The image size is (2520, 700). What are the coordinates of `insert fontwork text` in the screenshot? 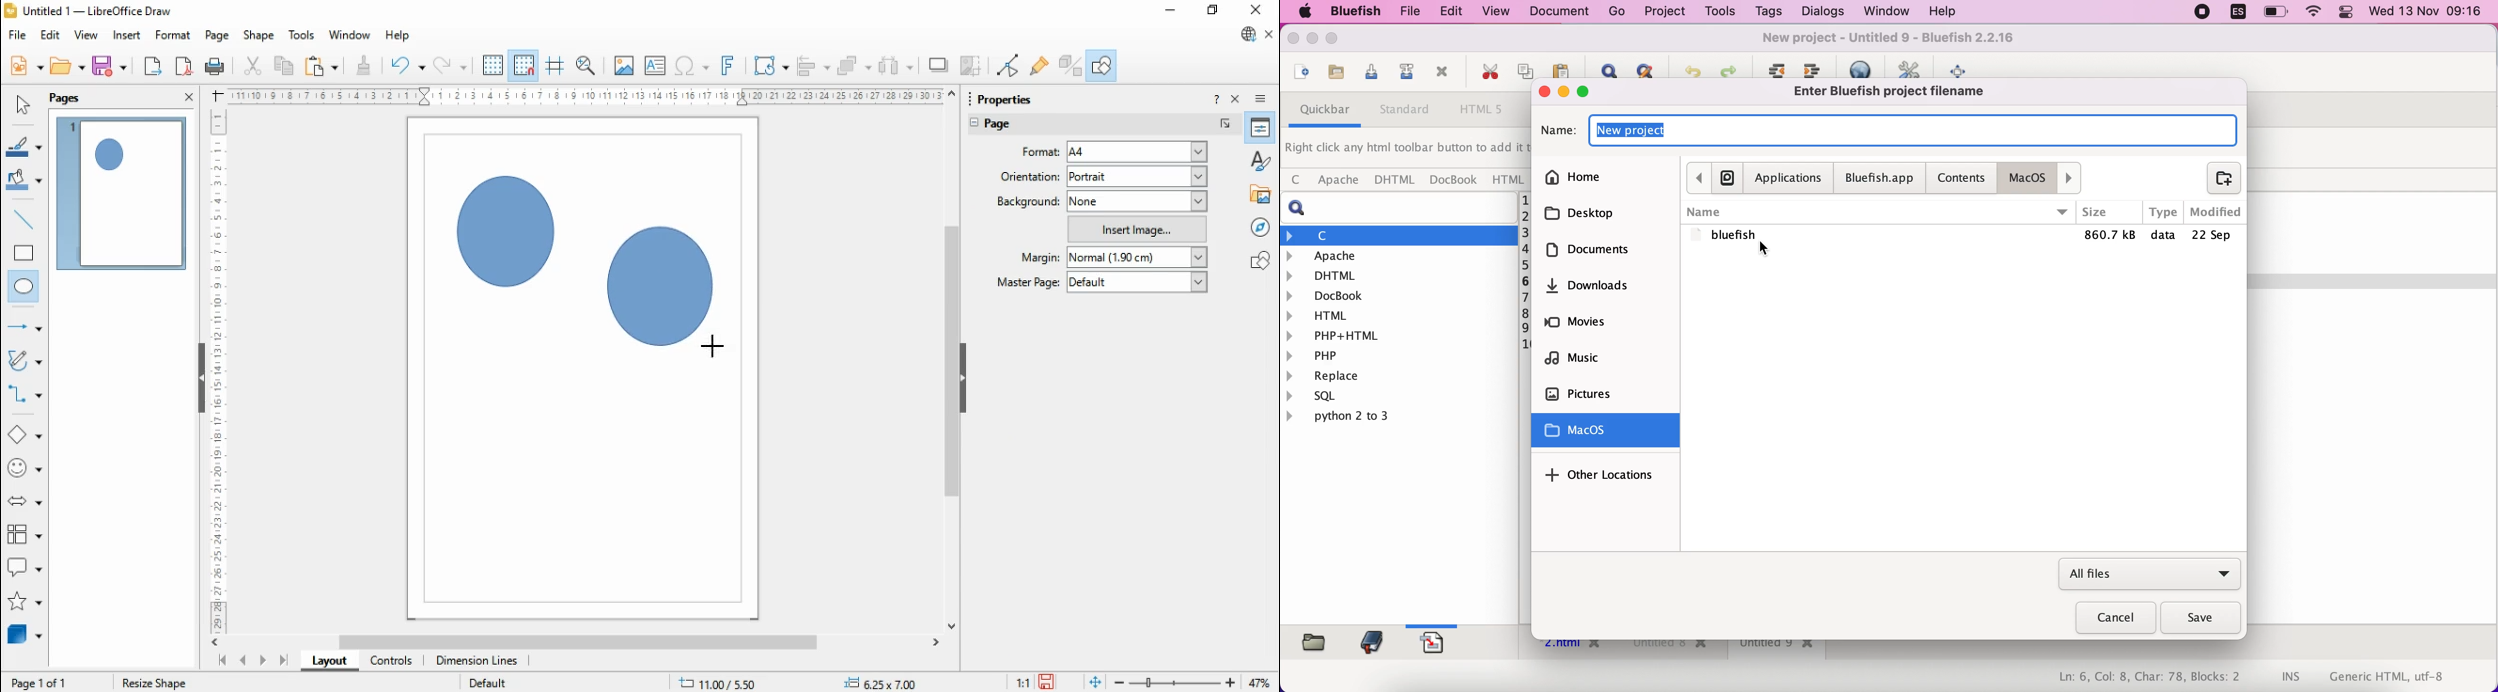 It's located at (728, 65).